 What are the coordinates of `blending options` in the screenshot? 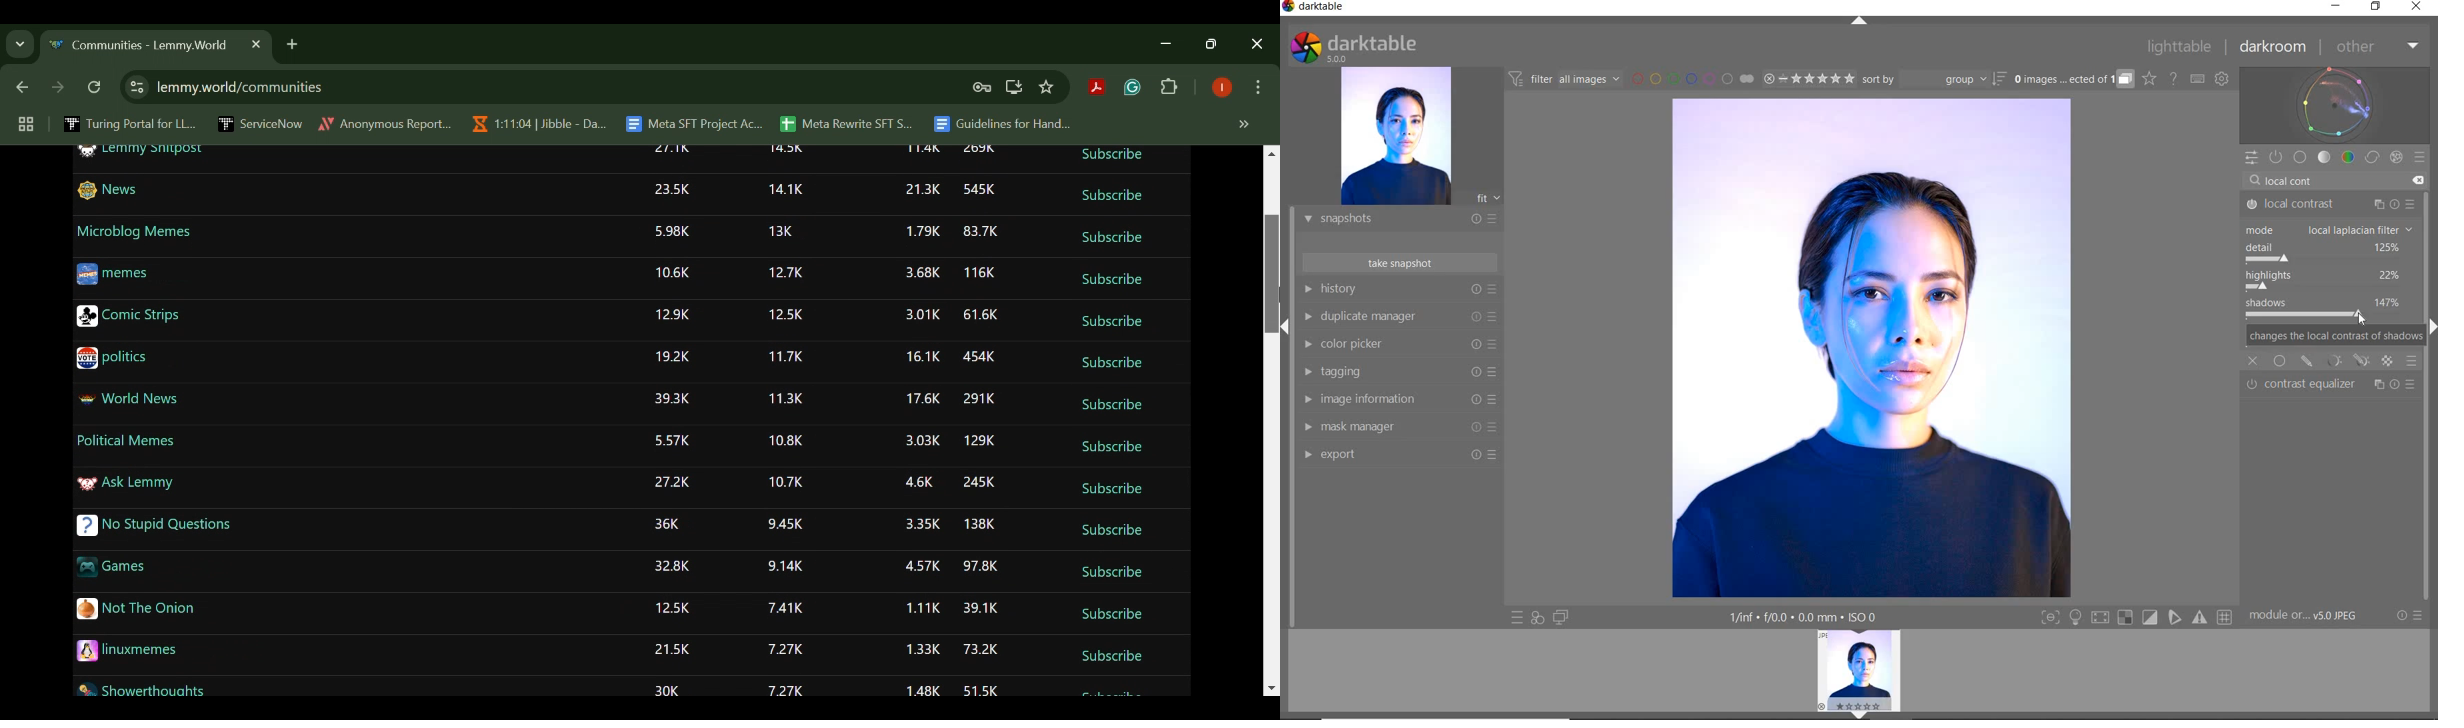 It's located at (2412, 360).